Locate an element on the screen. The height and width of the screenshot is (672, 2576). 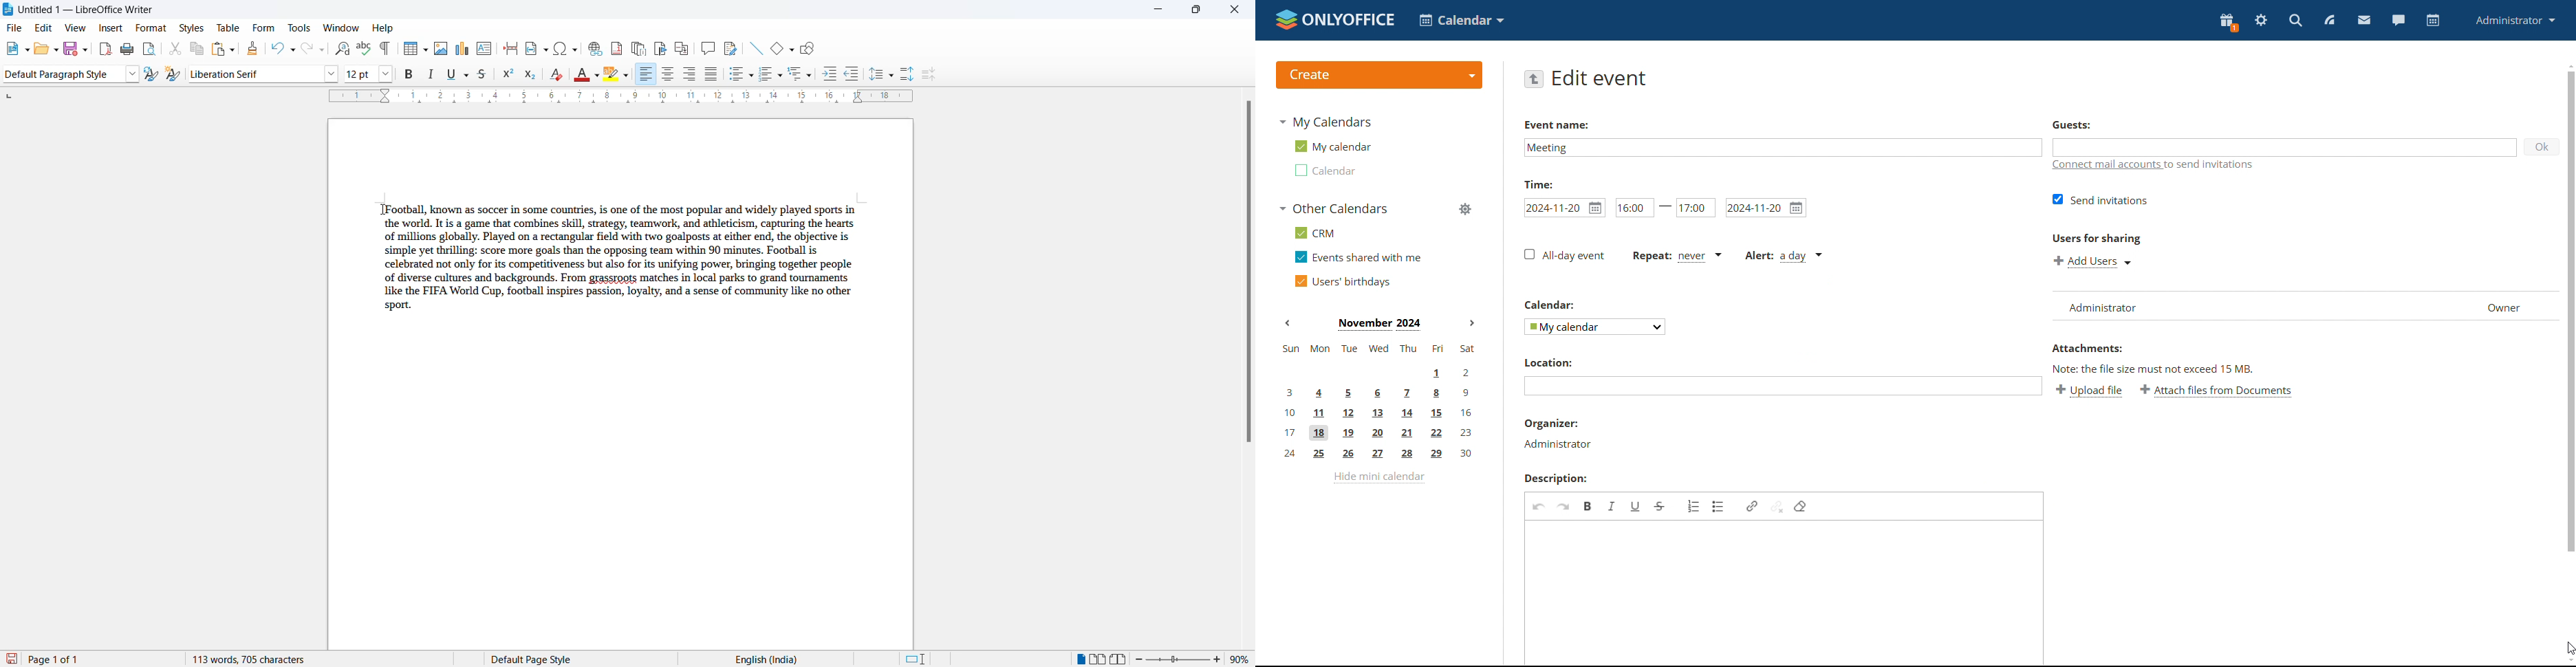
mini calendar is located at coordinates (1378, 402).